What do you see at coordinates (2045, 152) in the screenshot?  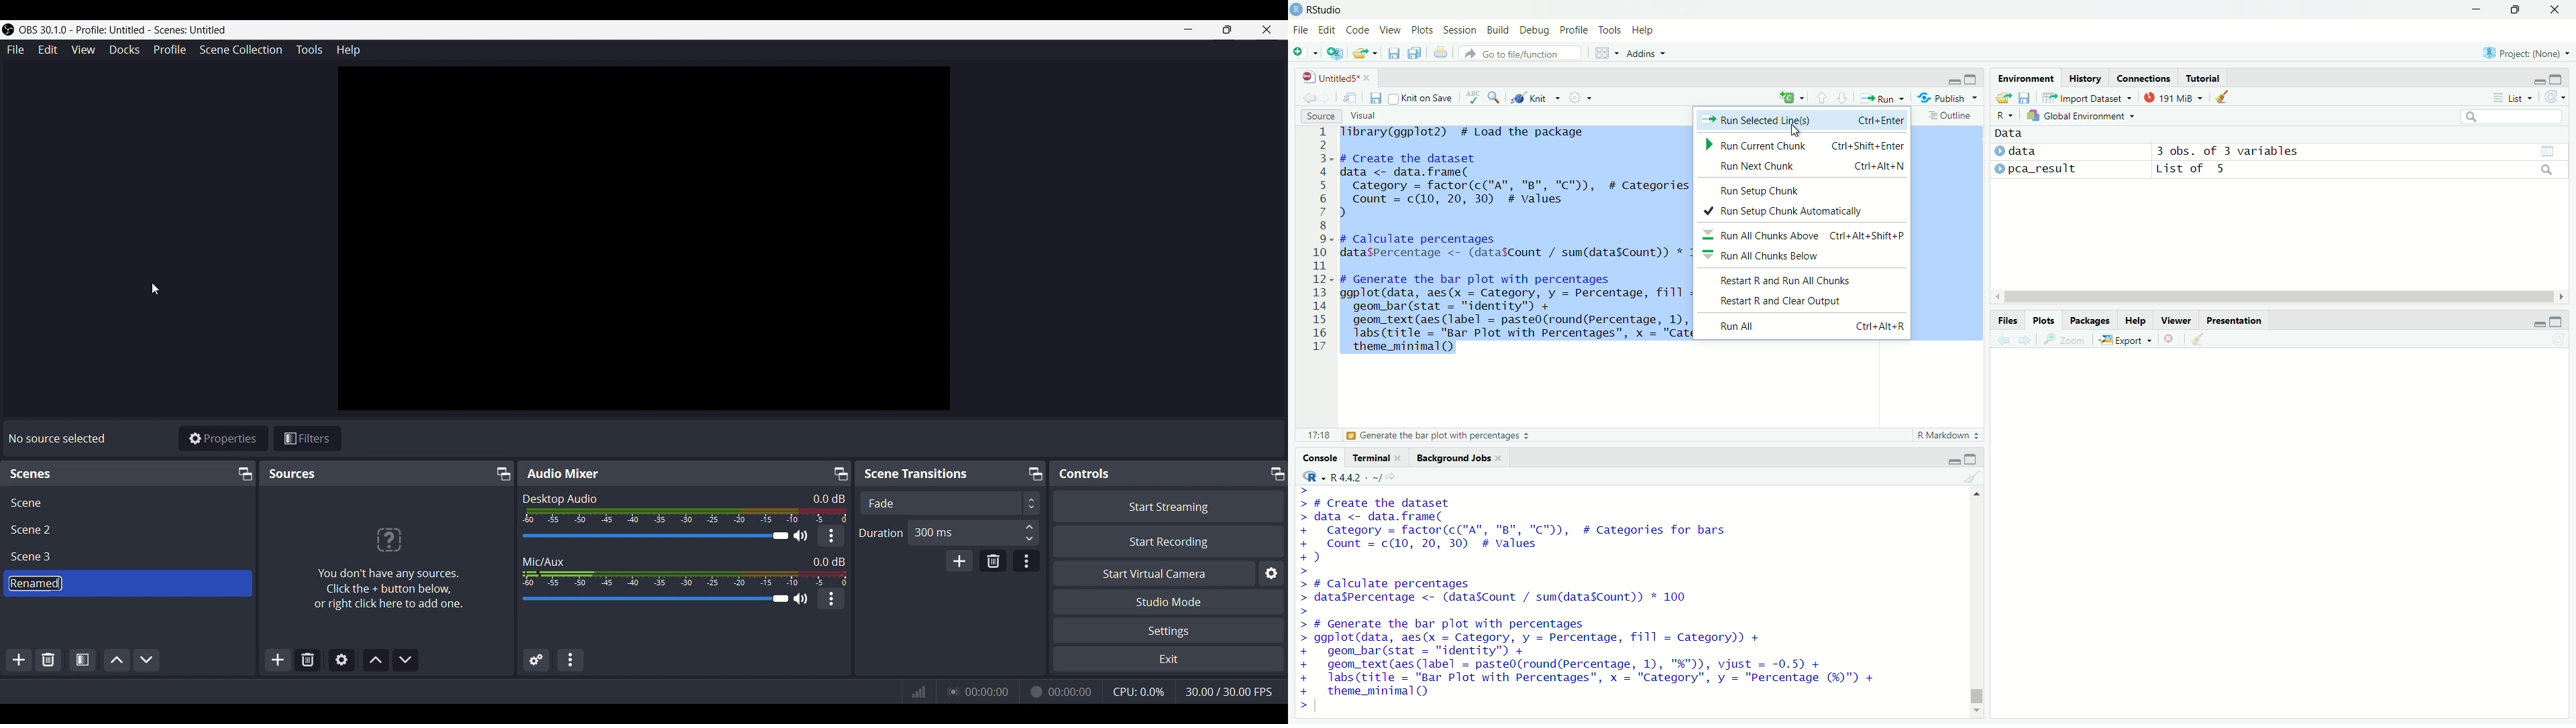 I see `data1 : data` at bounding box center [2045, 152].